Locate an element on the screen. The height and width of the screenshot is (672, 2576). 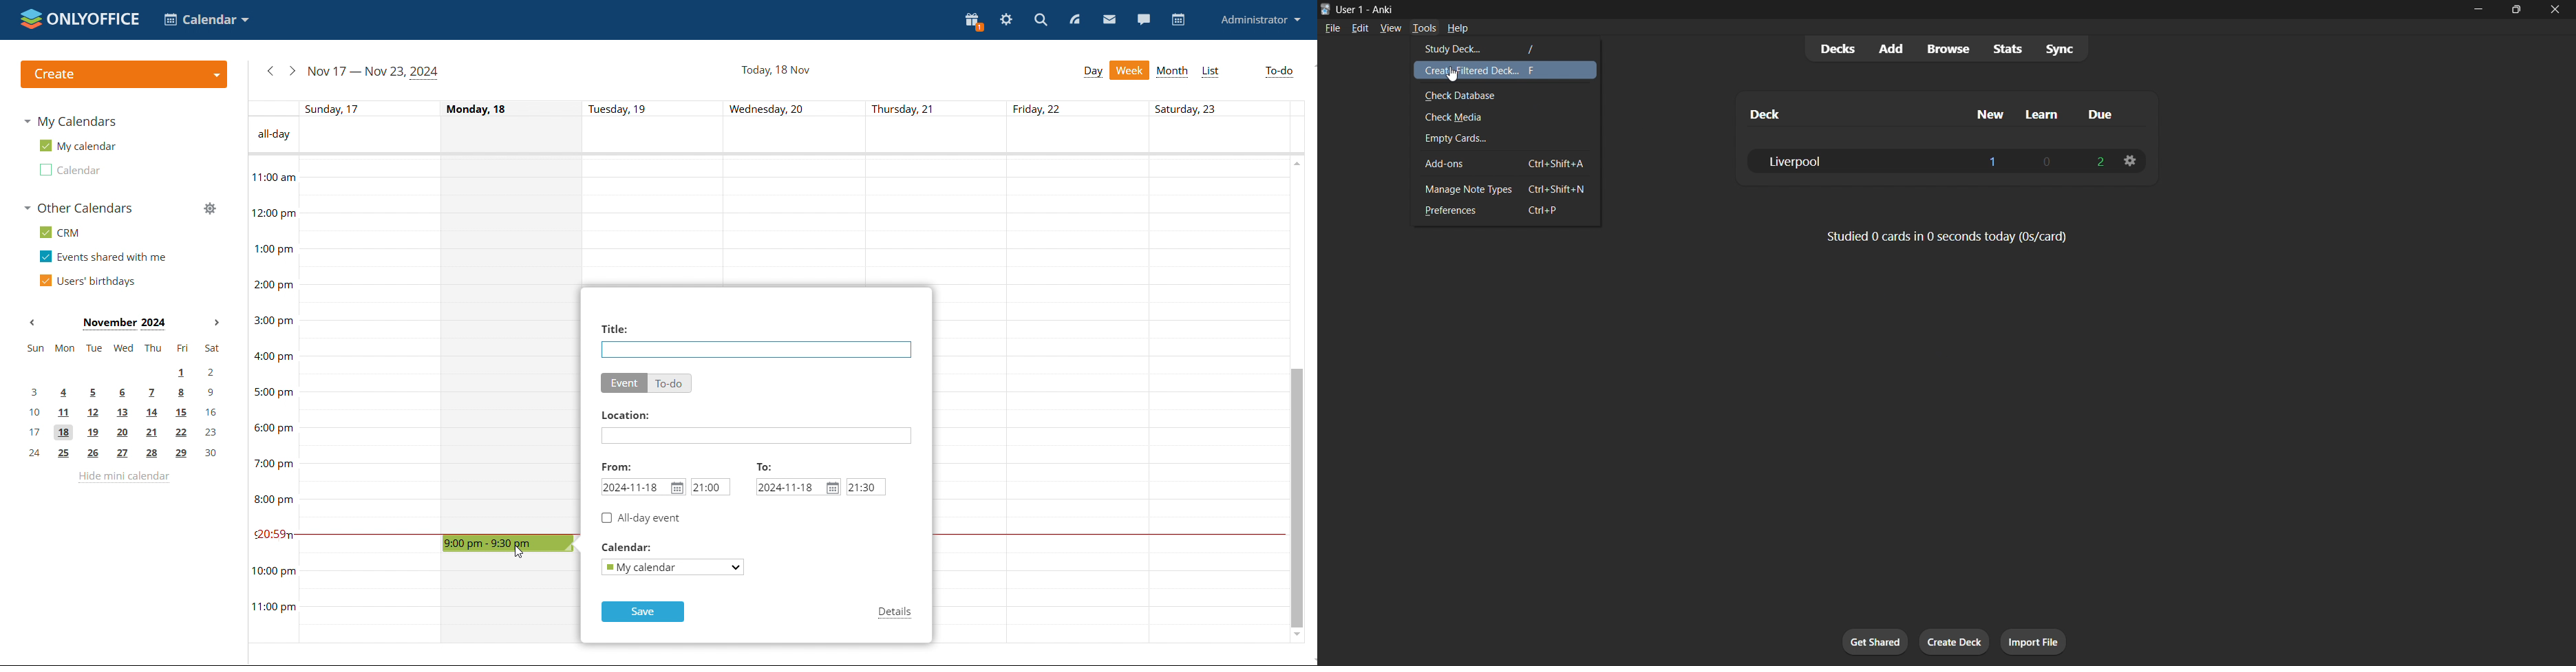
Month on display is located at coordinates (124, 324).